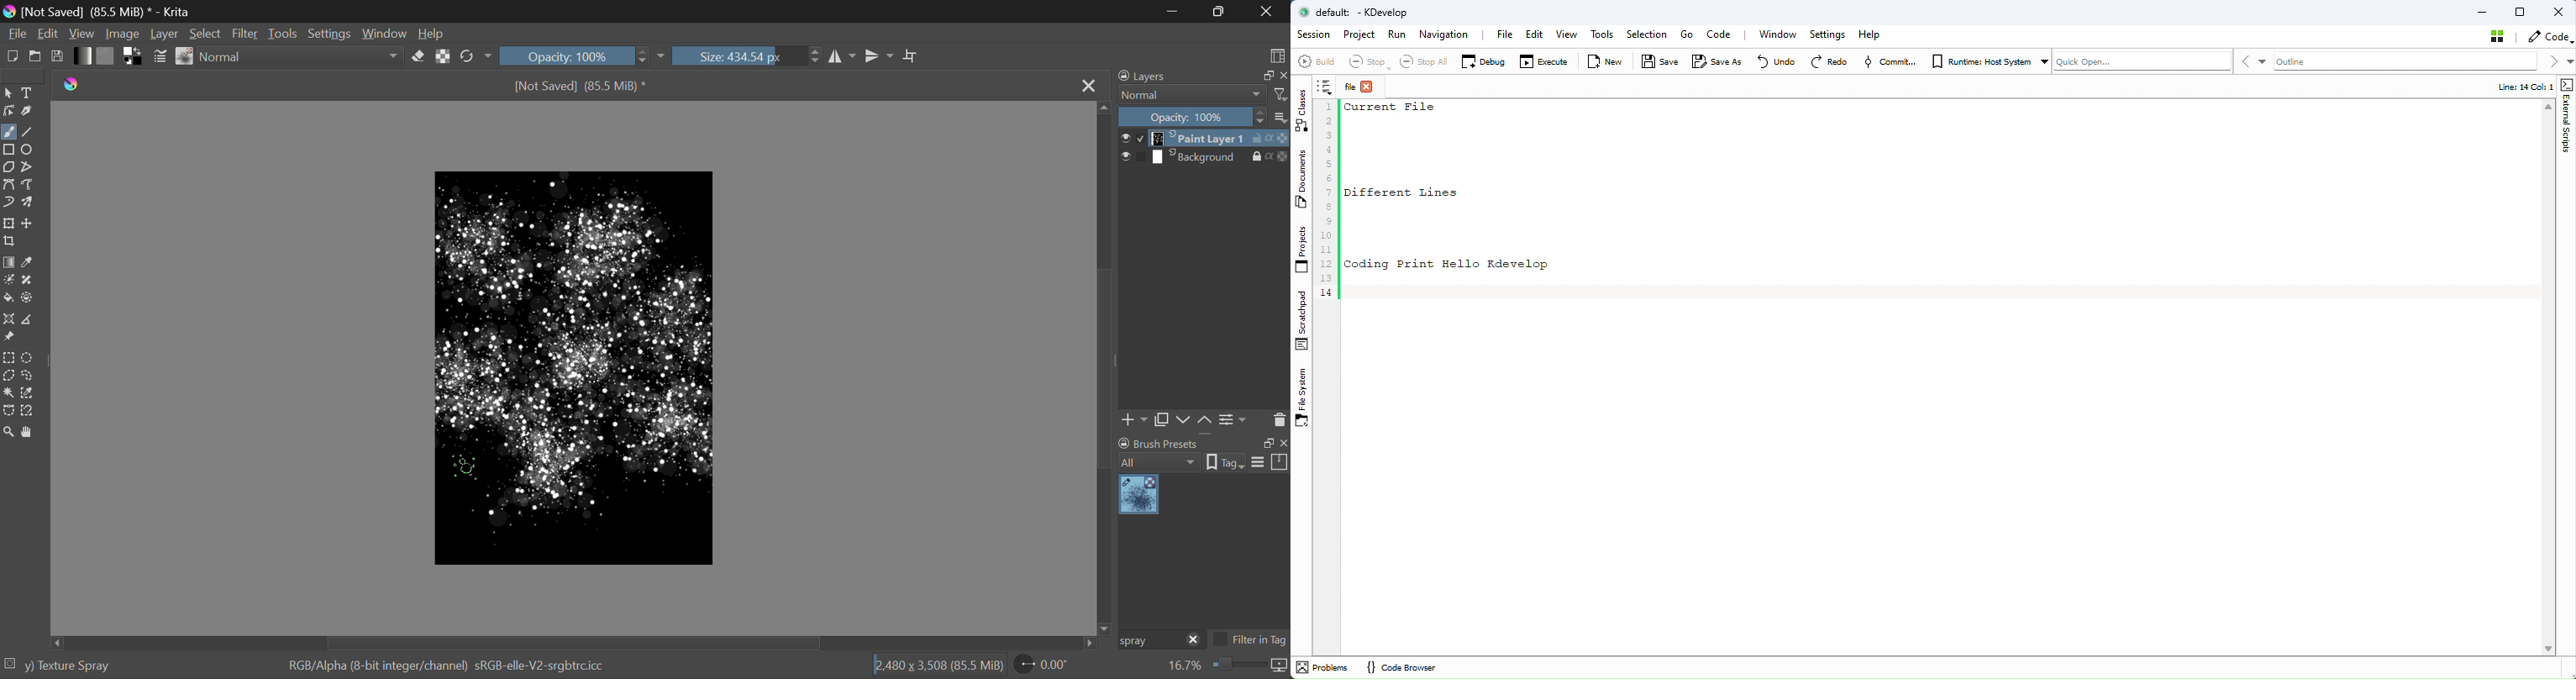 The width and height of the screenshot is (2576, 700). Describe the element at coordinates (1609, 62) in the screenshot. I see `New` at that location.